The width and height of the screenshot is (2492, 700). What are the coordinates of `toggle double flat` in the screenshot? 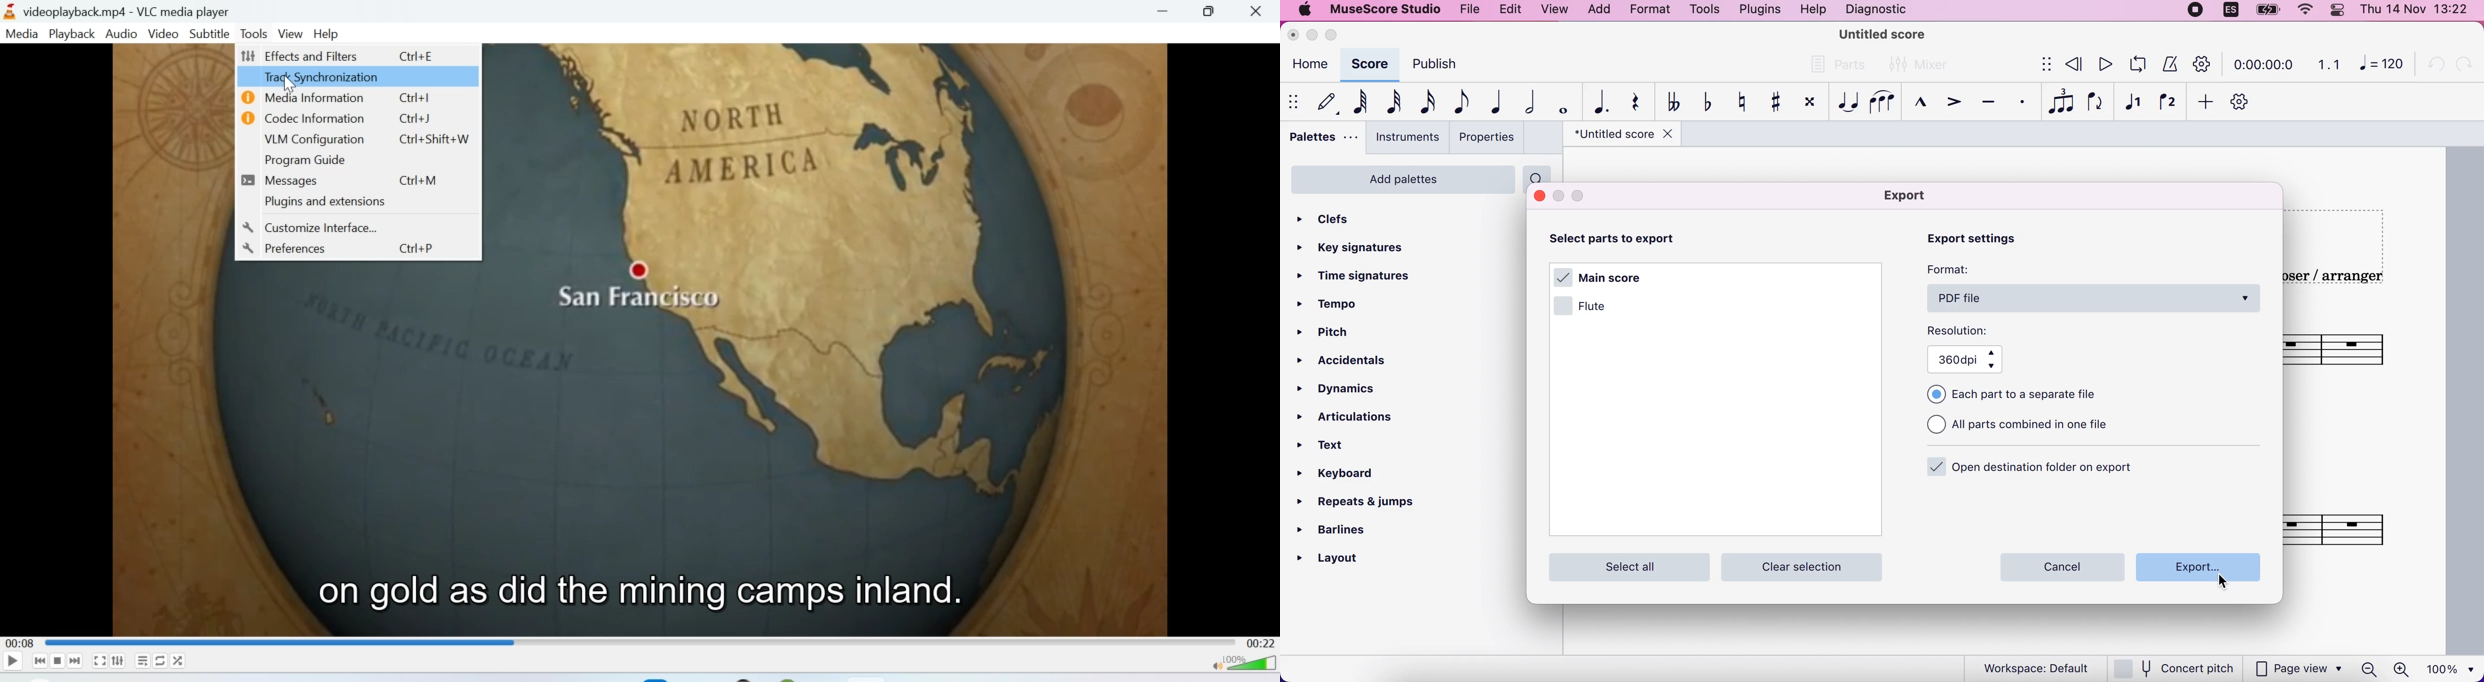 It's located at (1670, 103).